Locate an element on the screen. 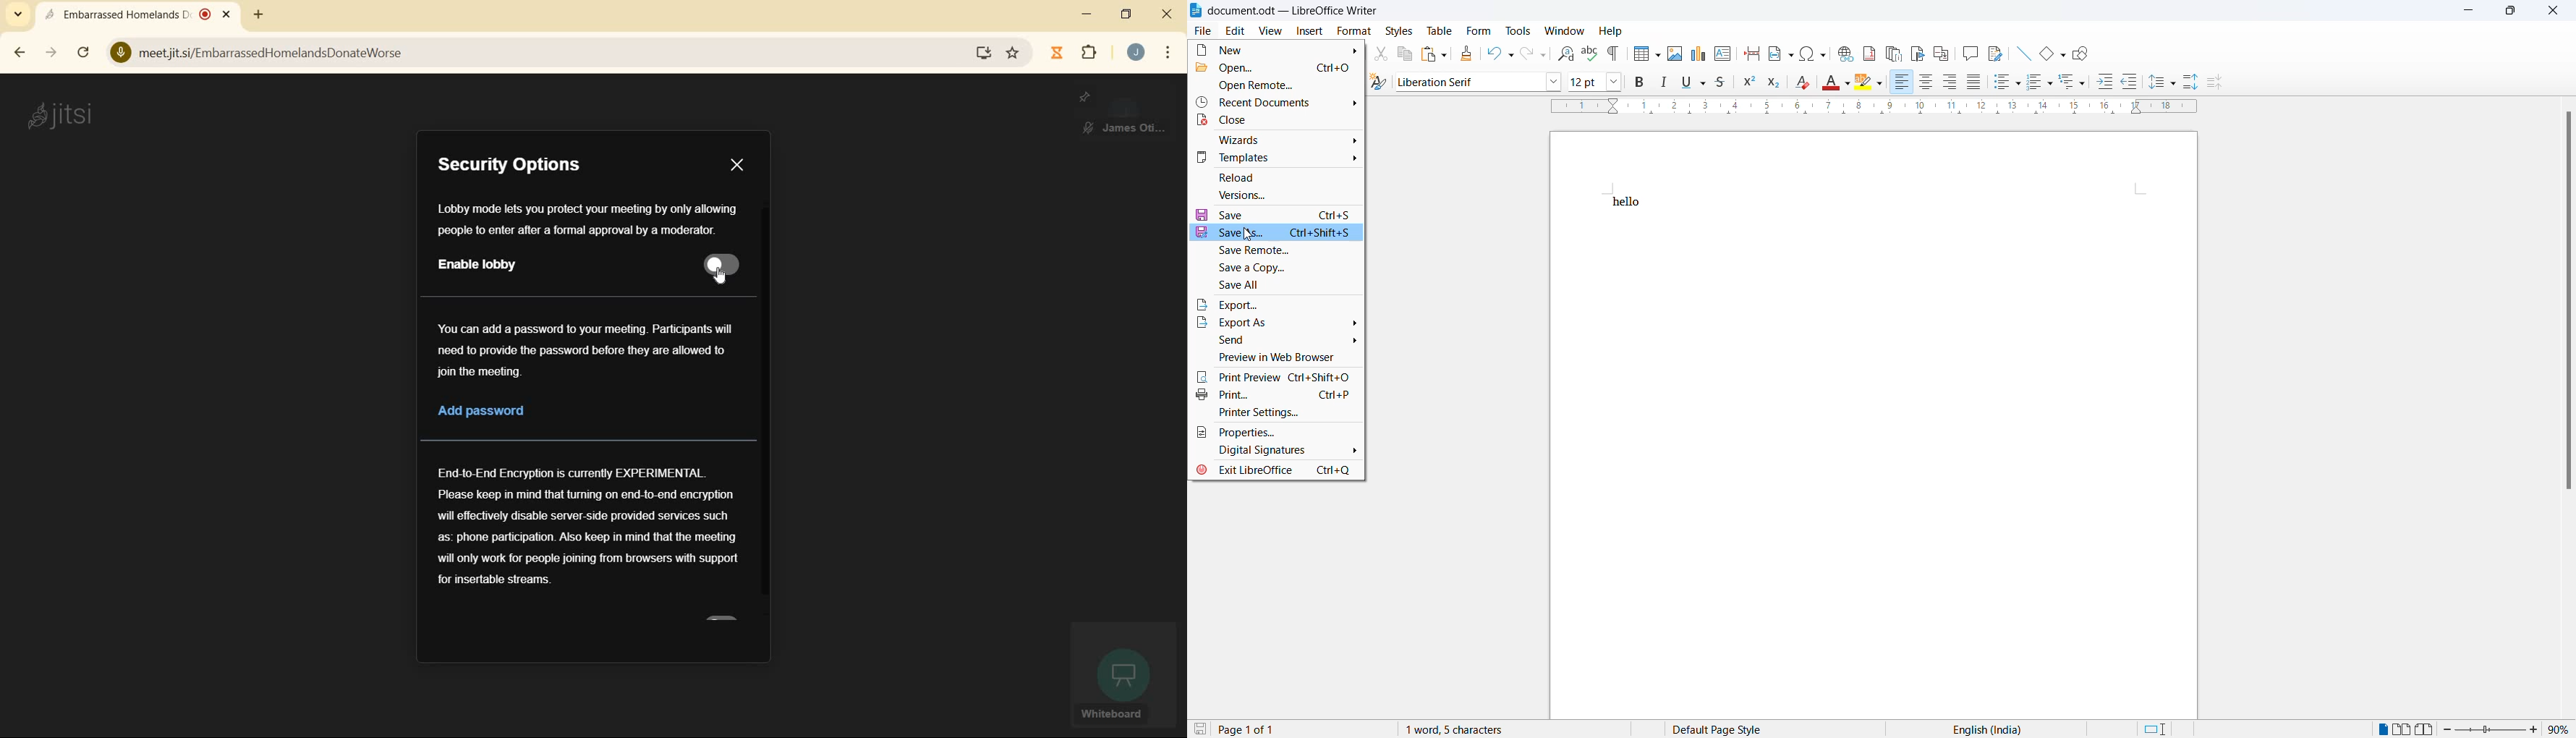  Text language is located at coordinates (1984, 729).